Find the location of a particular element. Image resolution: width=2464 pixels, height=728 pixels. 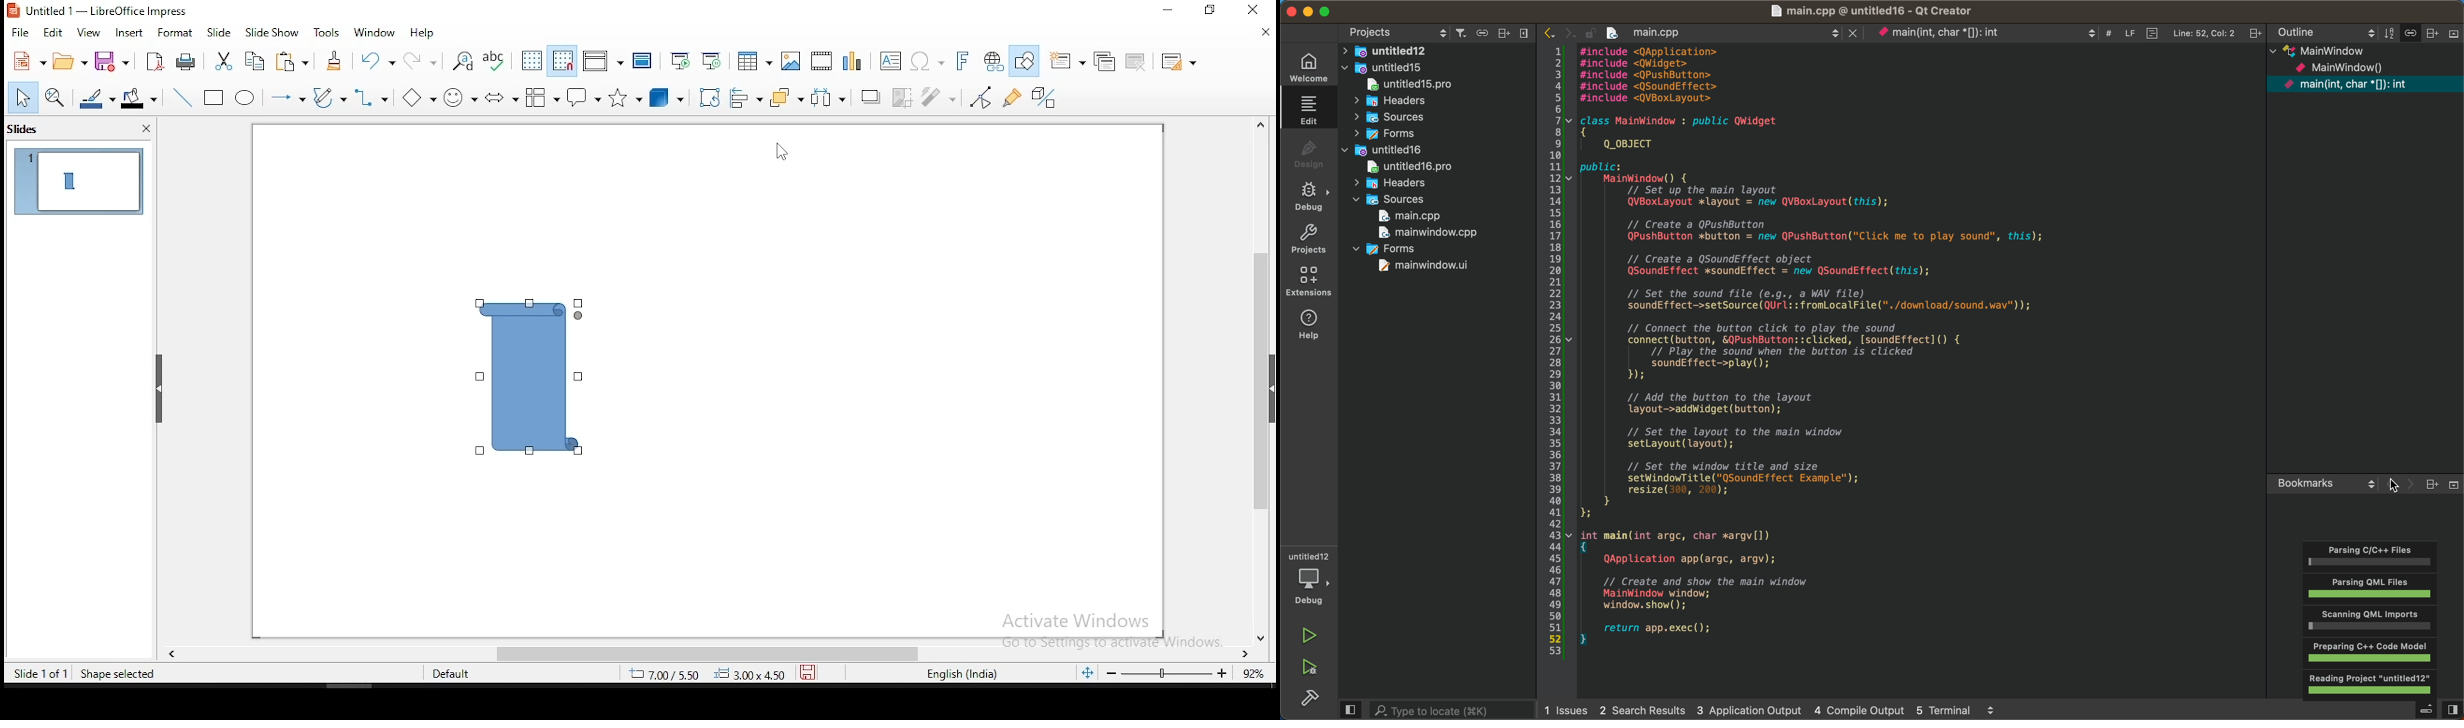

close is located at coordinates (1262, 34).